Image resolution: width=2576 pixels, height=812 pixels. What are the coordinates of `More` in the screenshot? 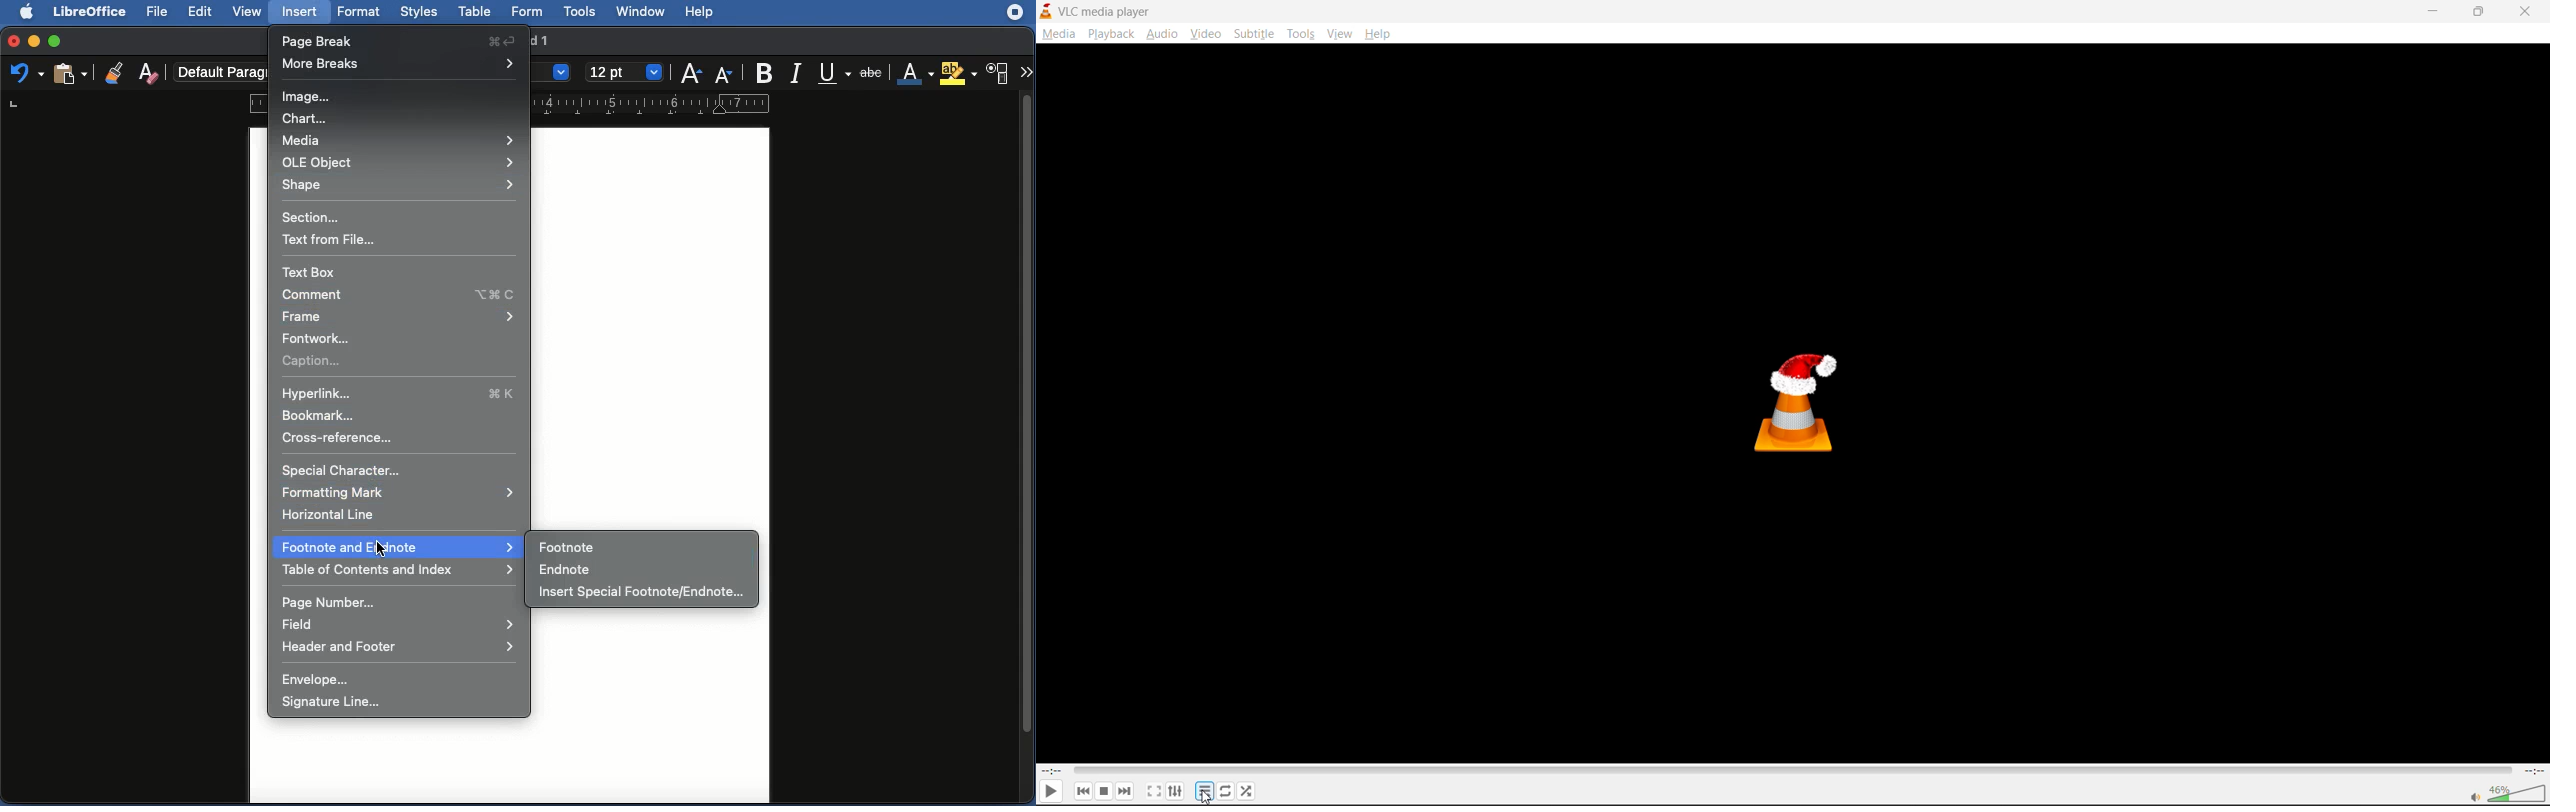 It's located at (1025, 73).